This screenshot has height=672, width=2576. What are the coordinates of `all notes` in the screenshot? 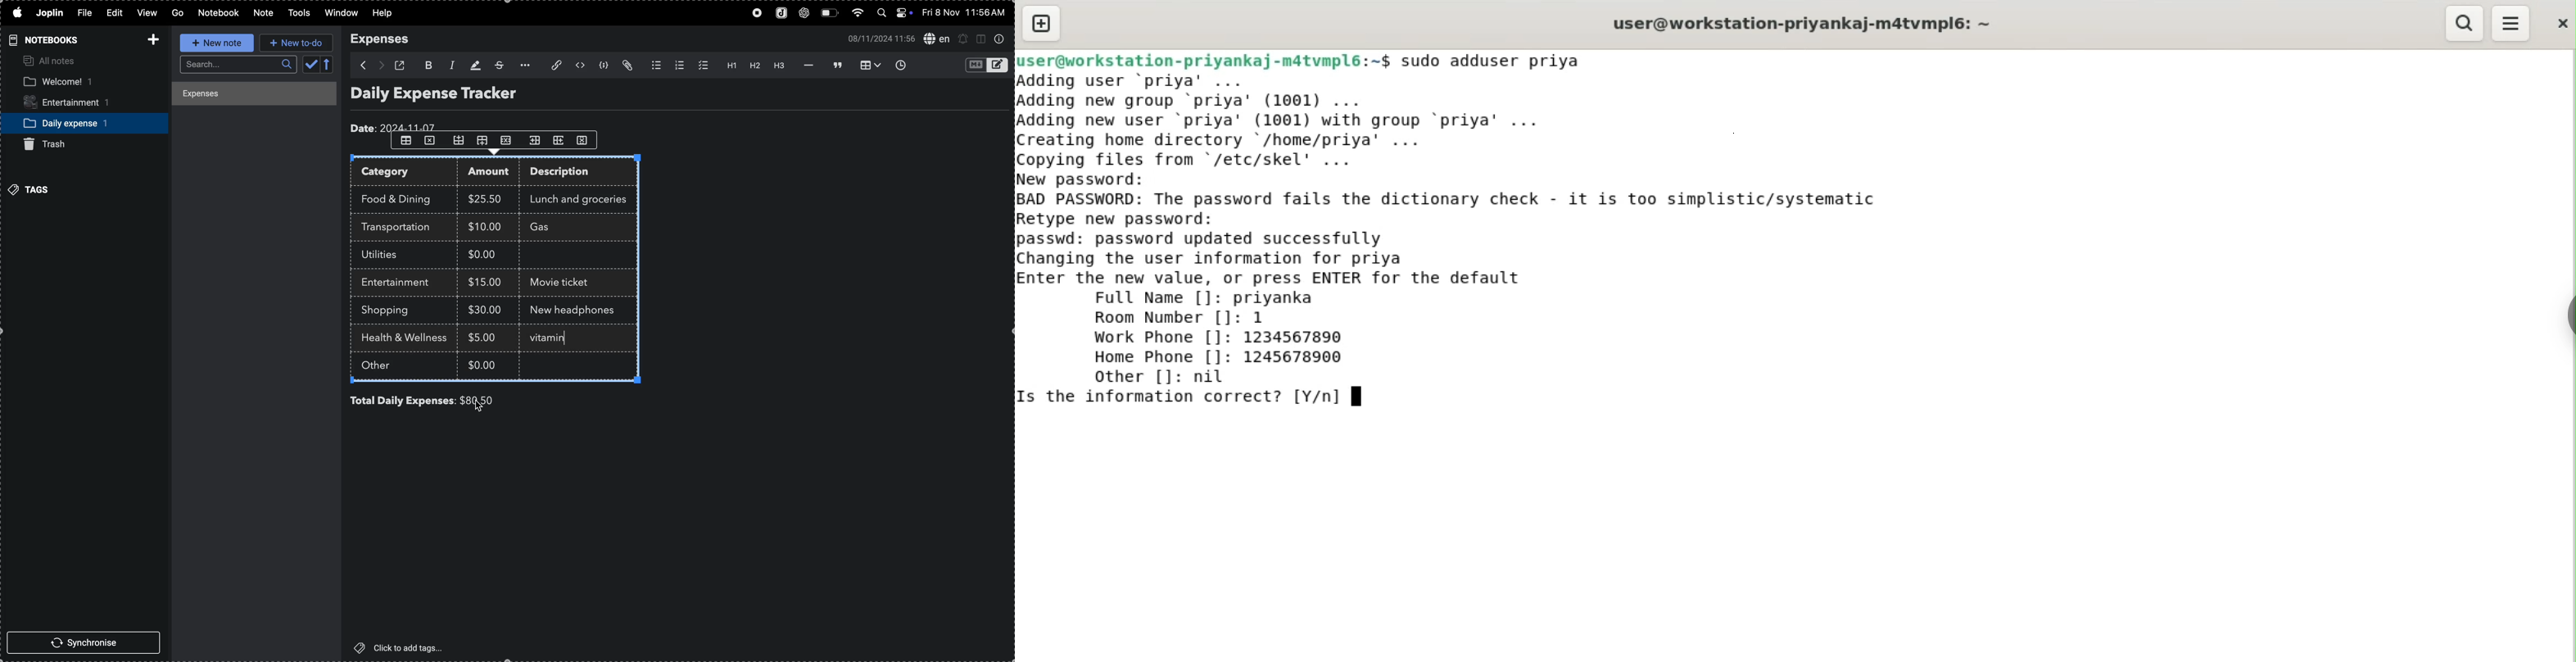 It's located at (51, 62).